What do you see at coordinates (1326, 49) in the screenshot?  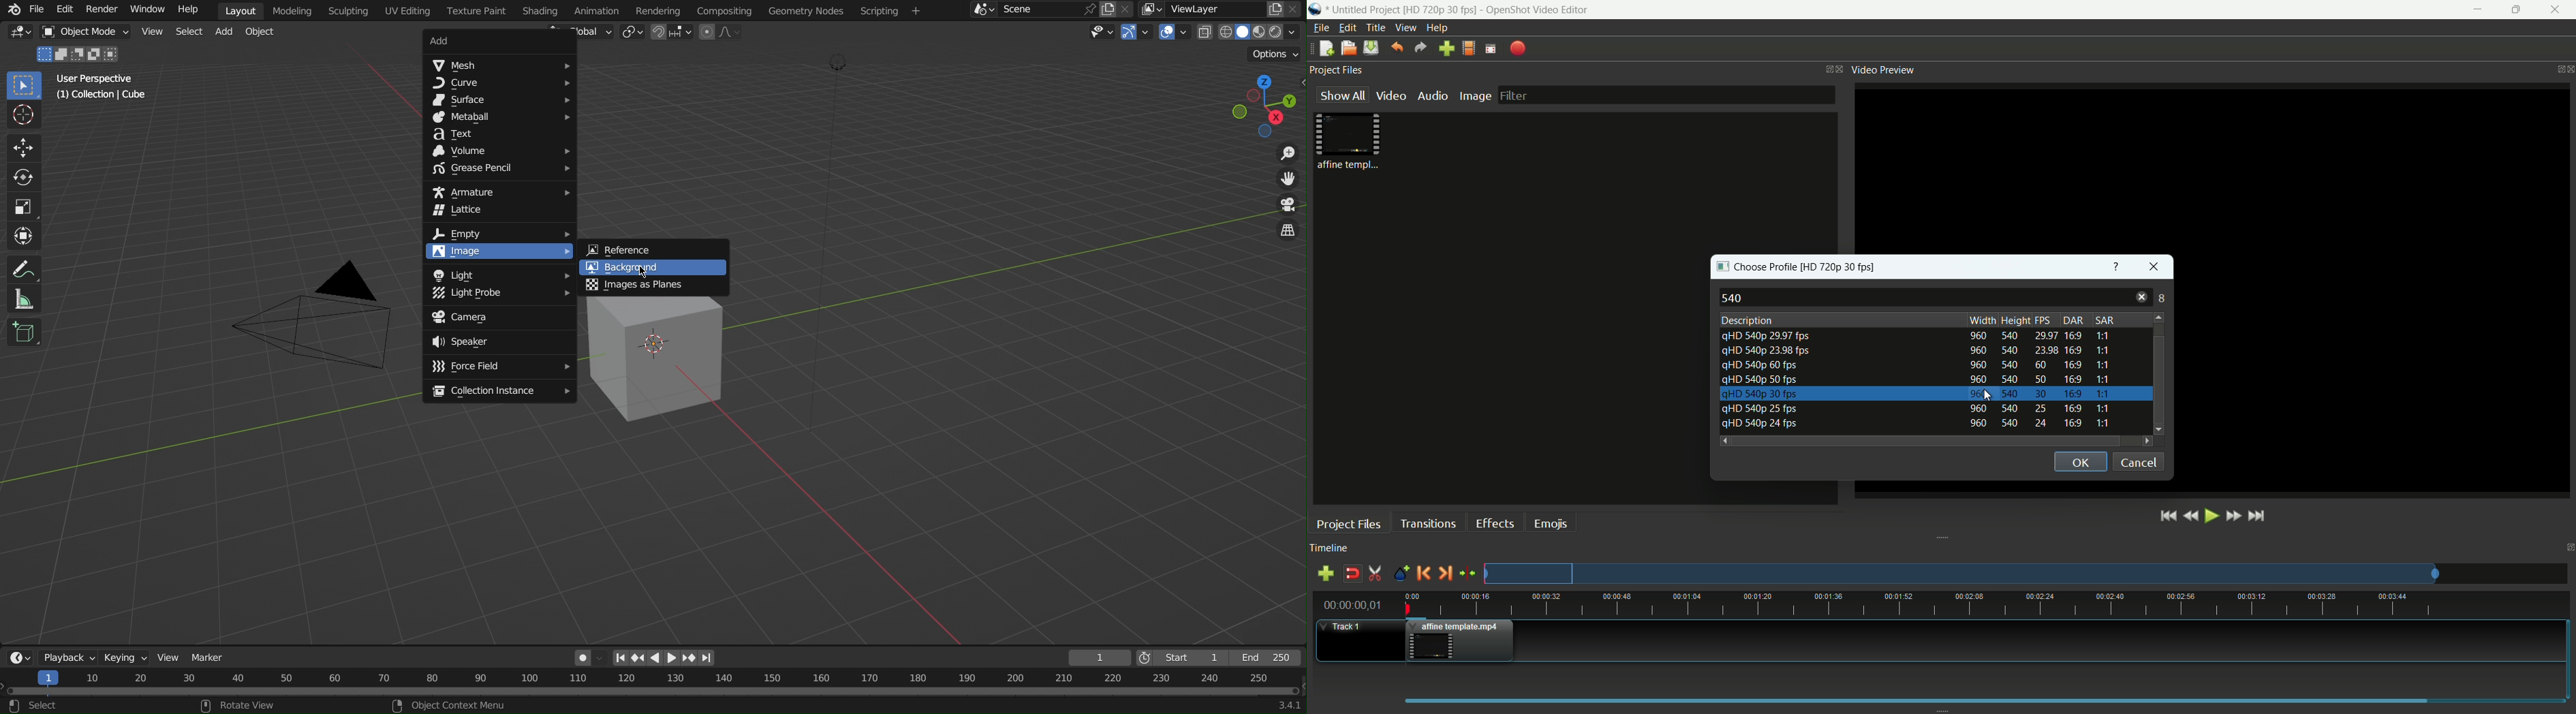 I see `new file` at bounding box center [1326, 49].